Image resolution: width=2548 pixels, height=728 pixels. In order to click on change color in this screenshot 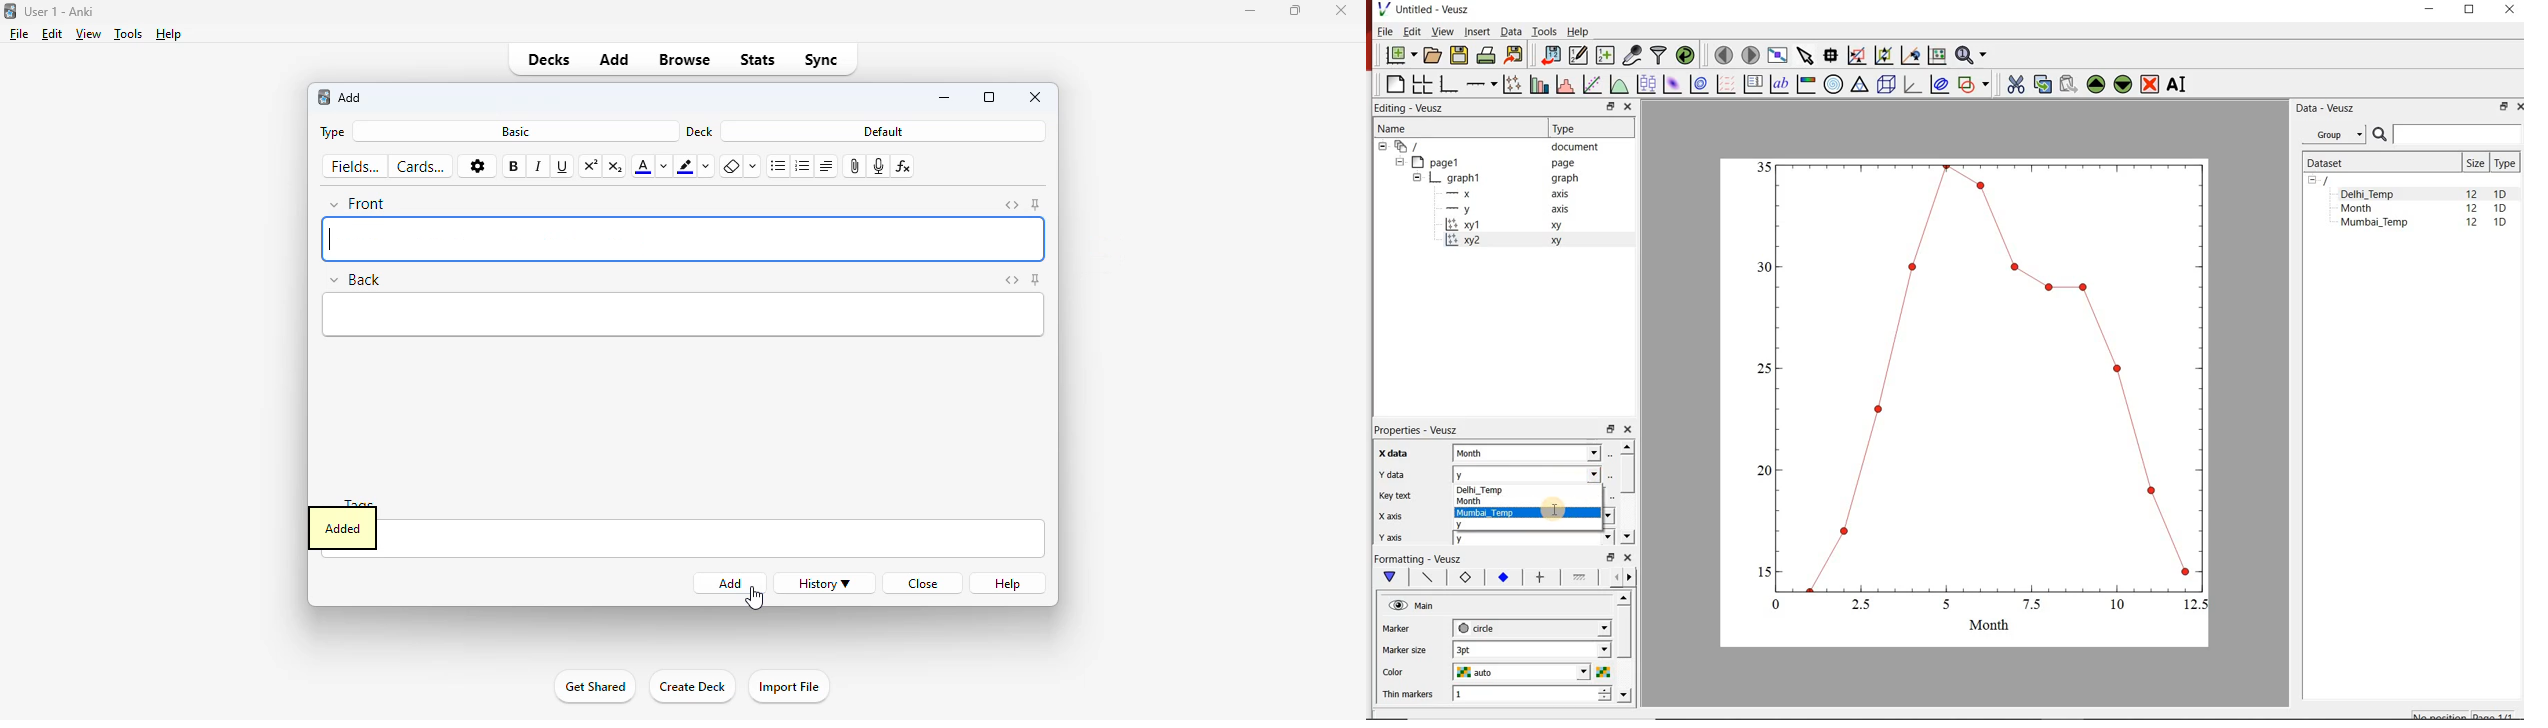, I will do `click(707, 166)`.